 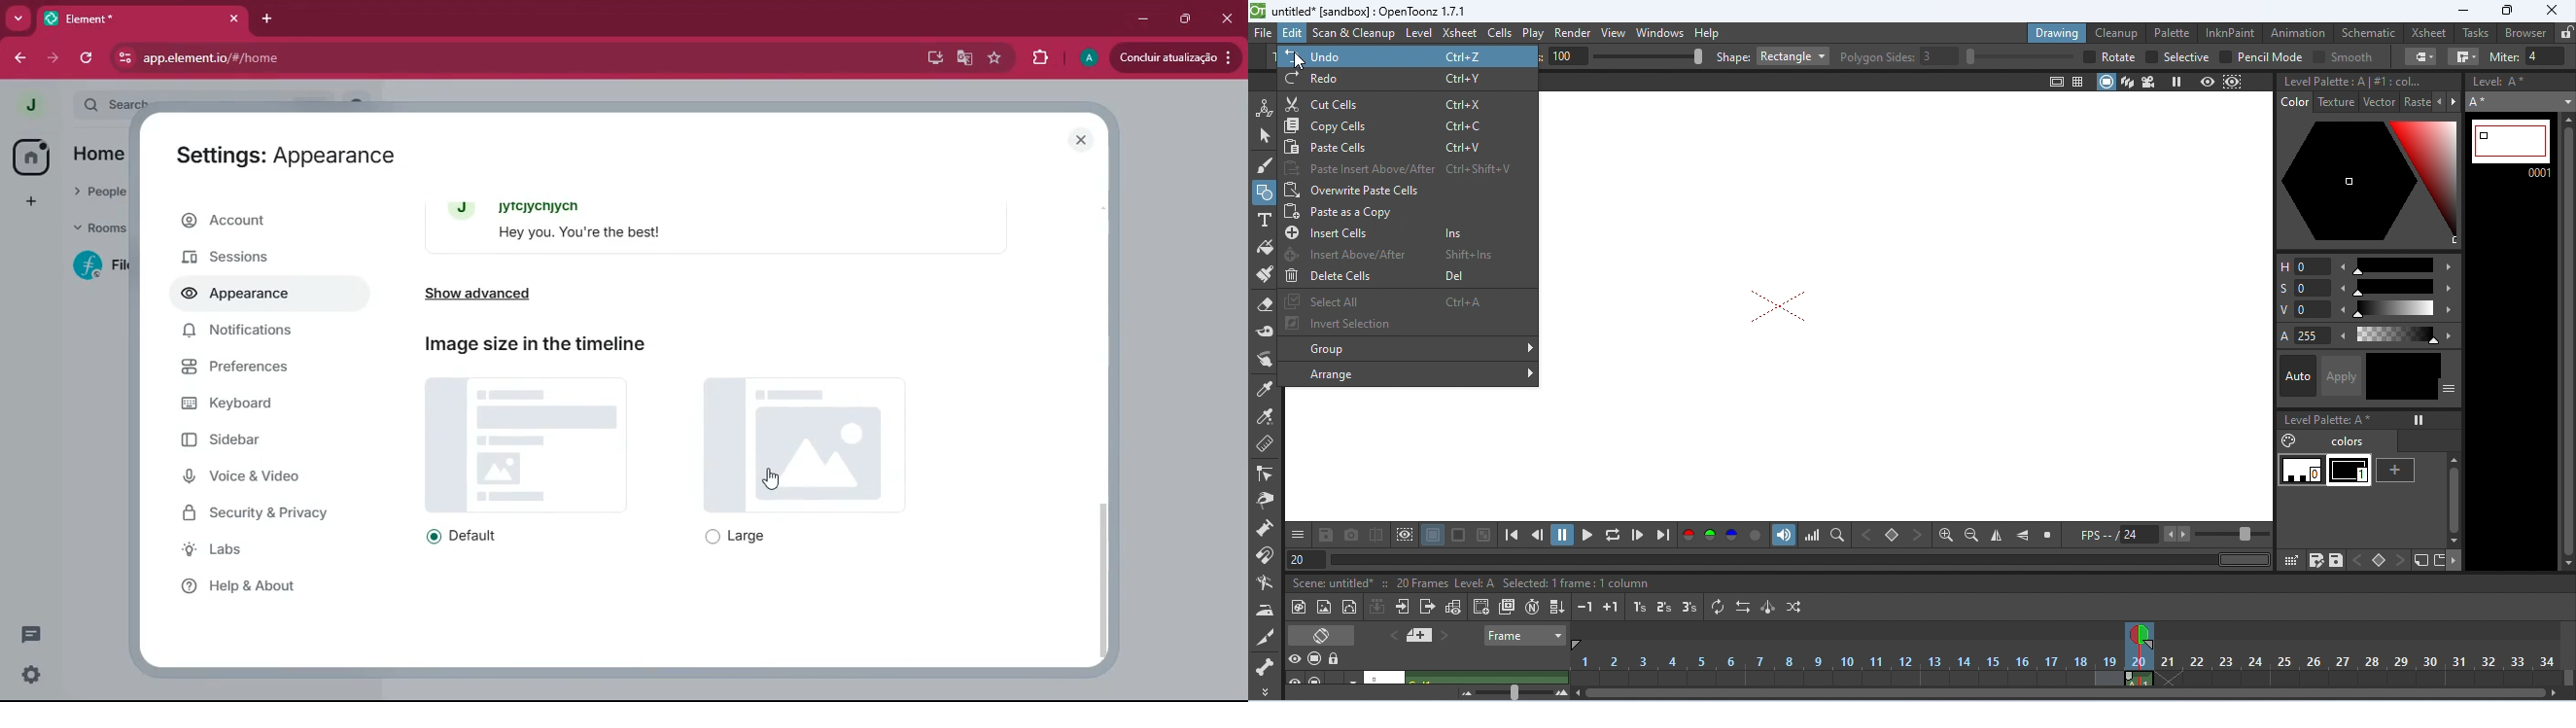 I want to click on close, so click(x=1084, y=141).